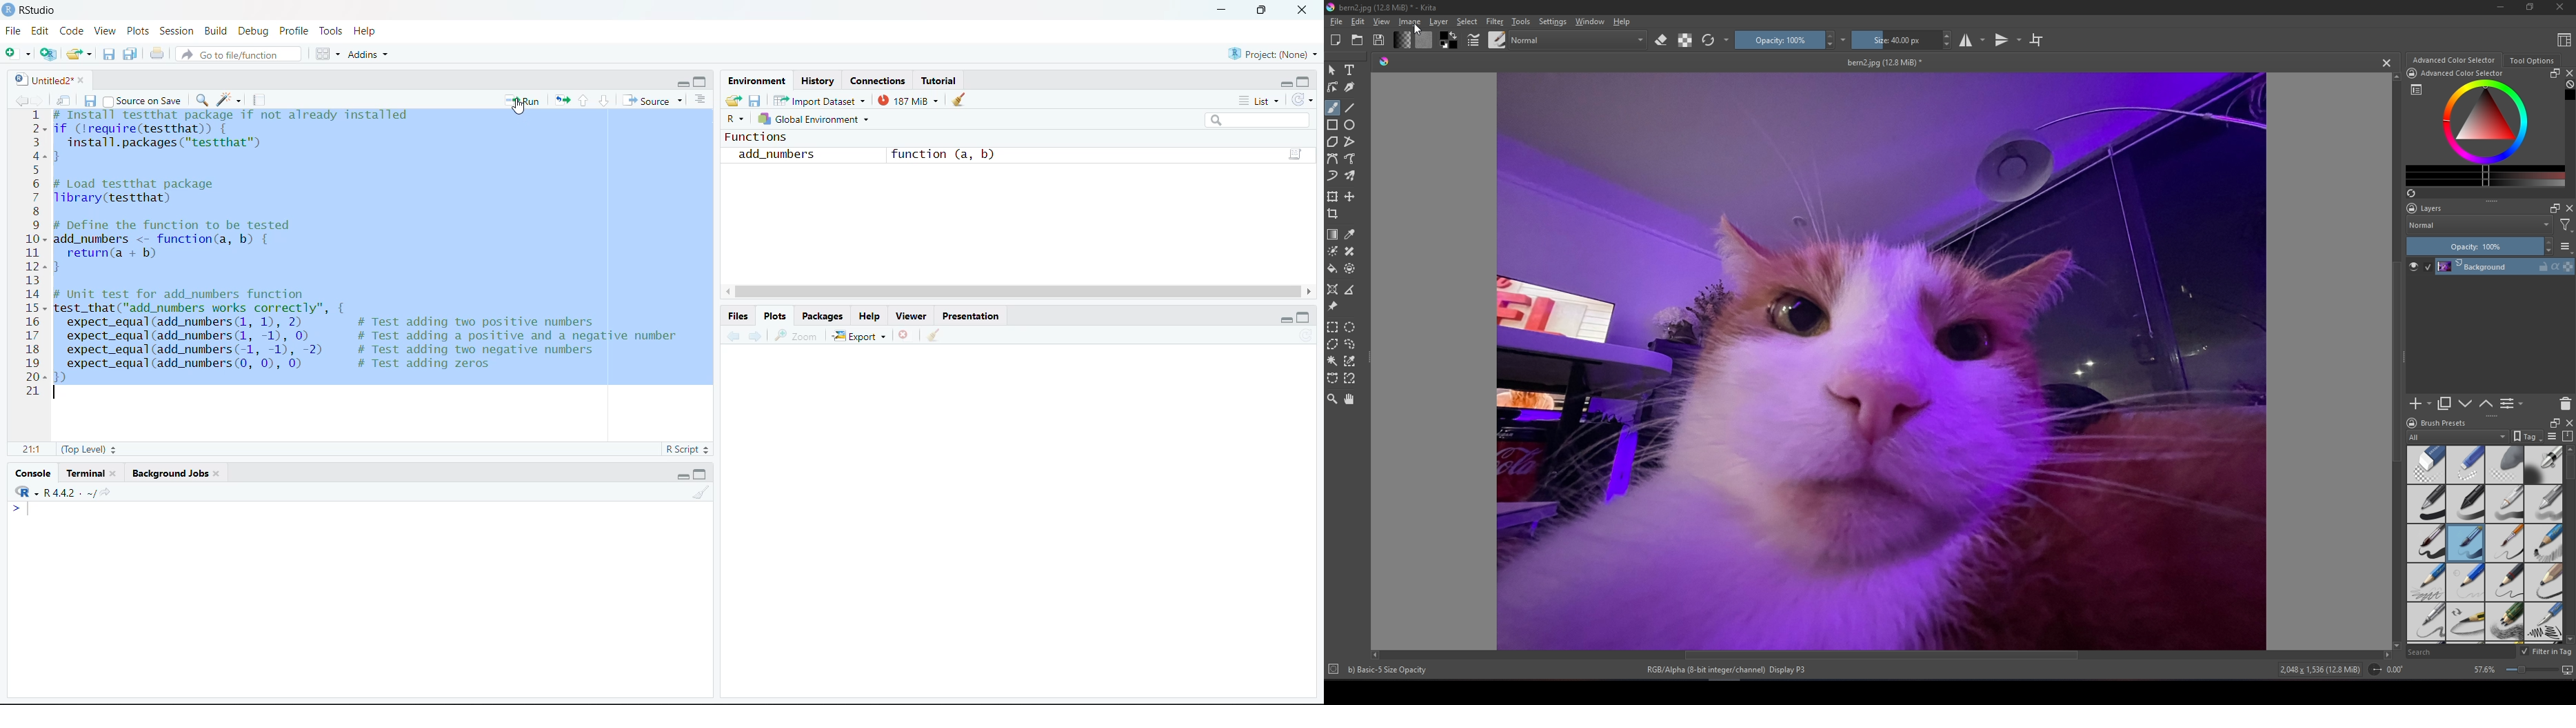  Describe the element at coordinates (605, 100) in the screenshot. I see `go to next session of the chunk` at that location.